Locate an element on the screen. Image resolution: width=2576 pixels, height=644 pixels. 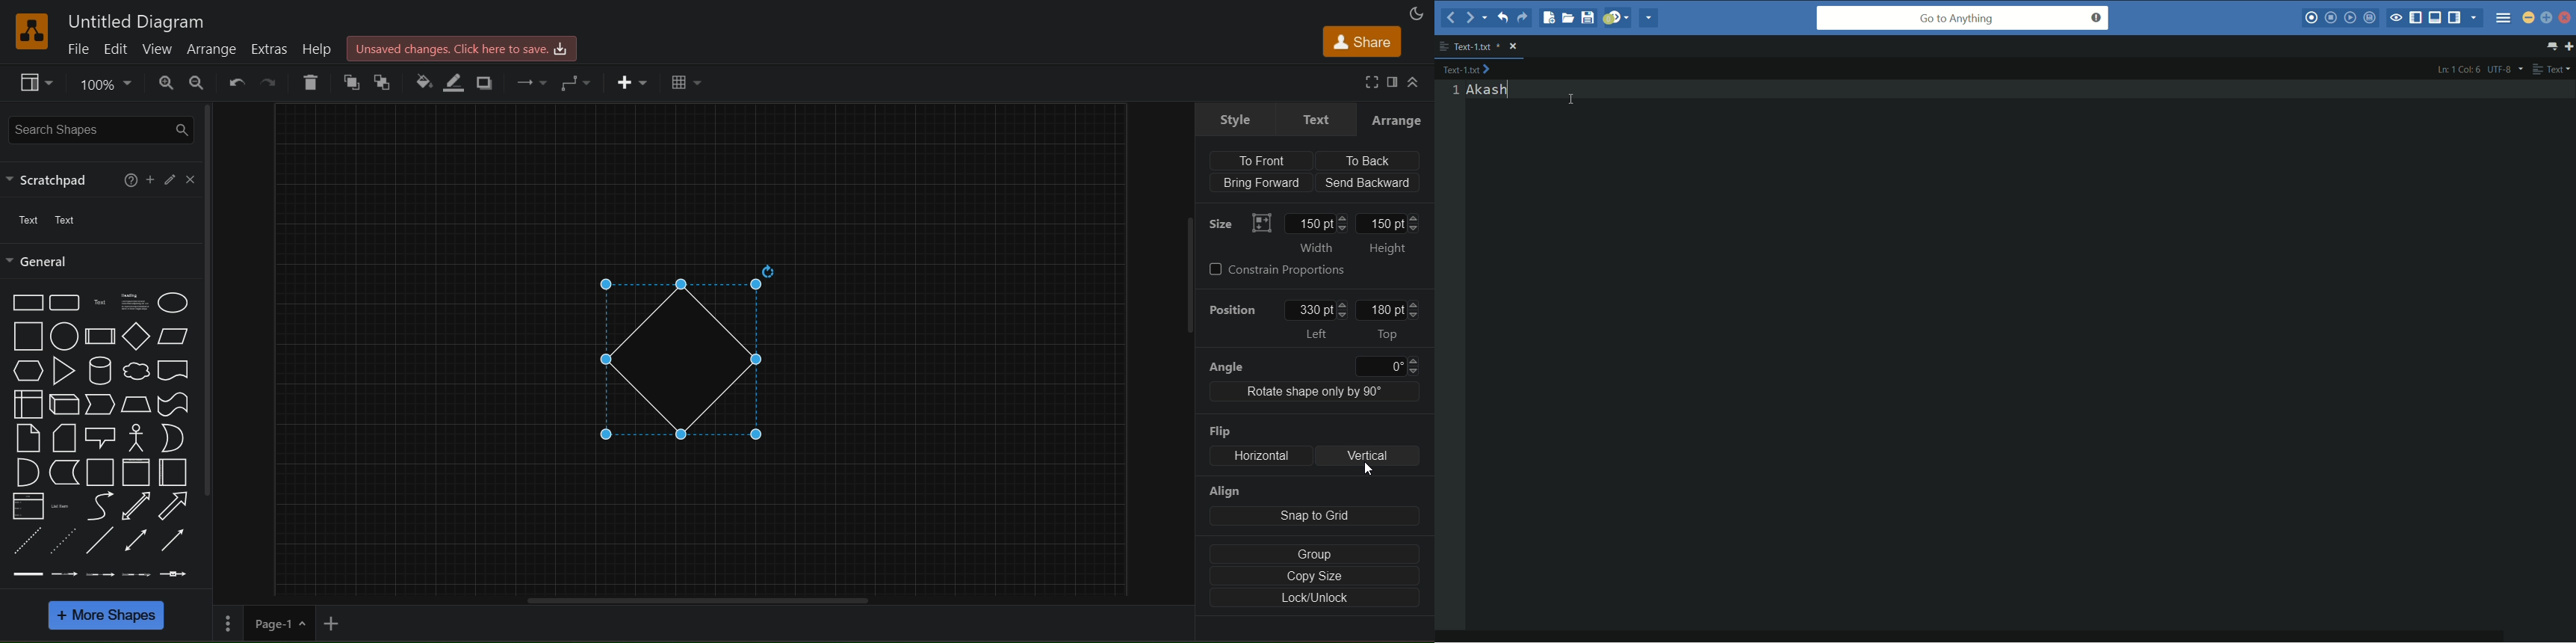
angle is located at coordinates (1312, 364).